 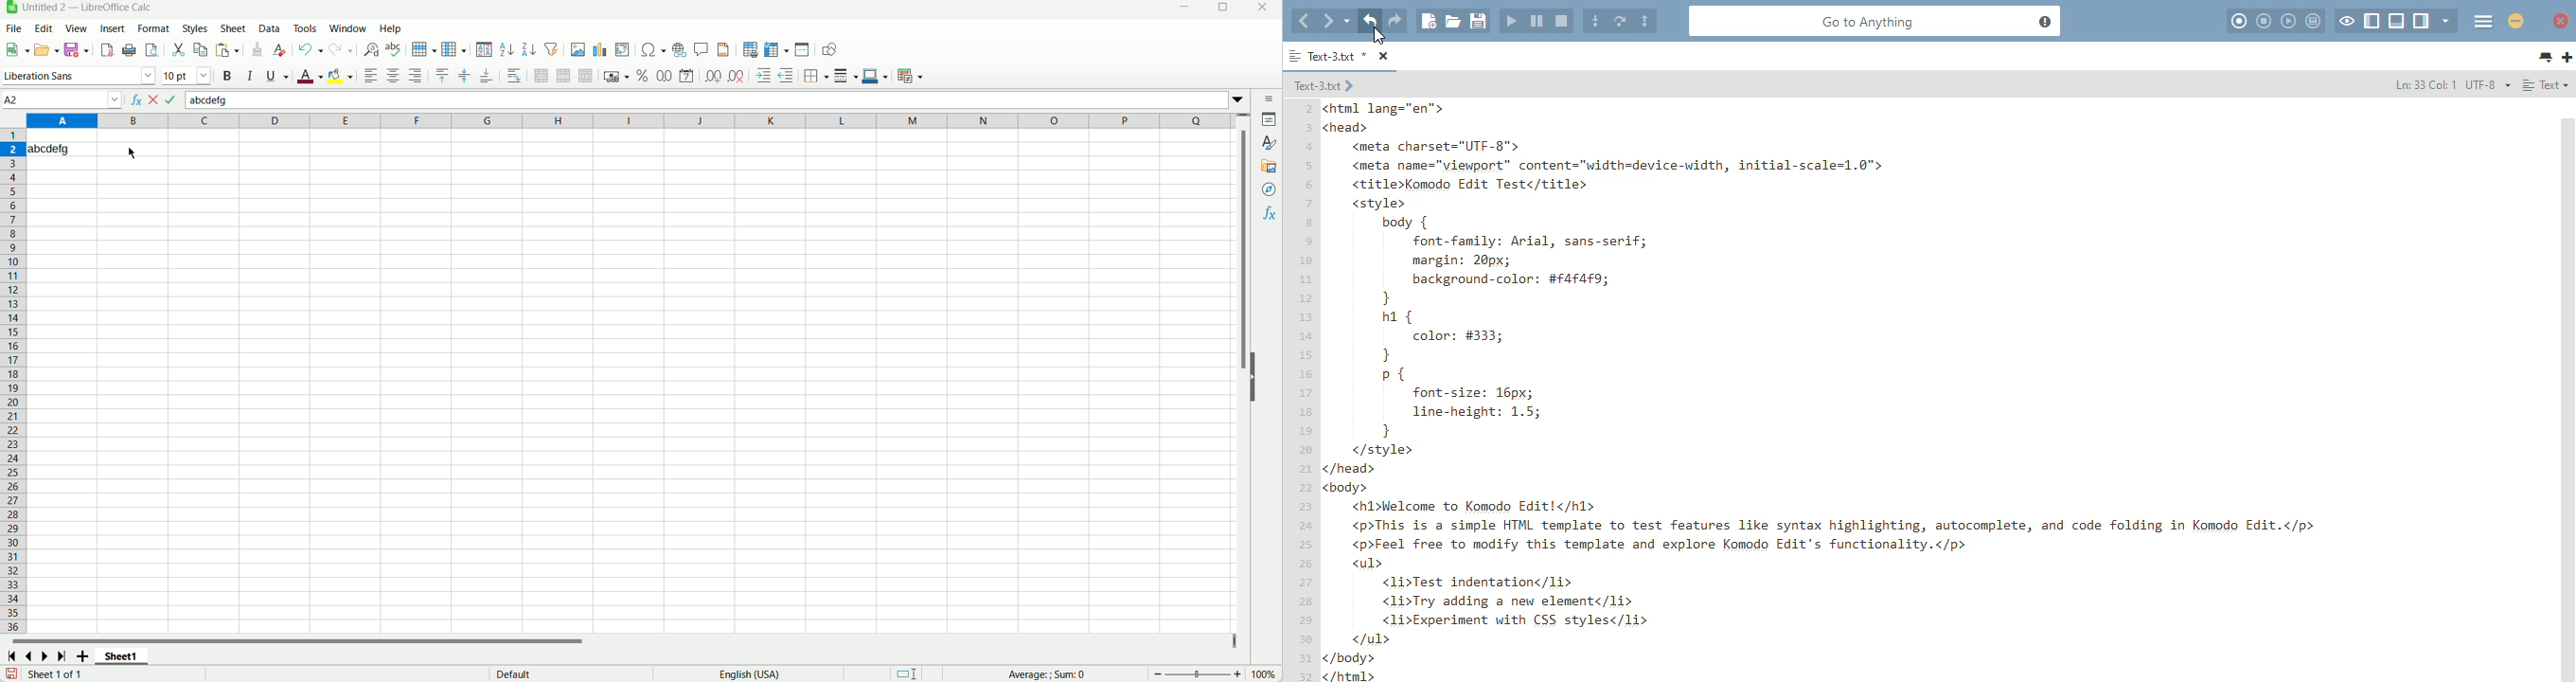 What do you see at coordinates (803, 49) in the screenshot?
I see `split window` at bounding box center [803, 49].